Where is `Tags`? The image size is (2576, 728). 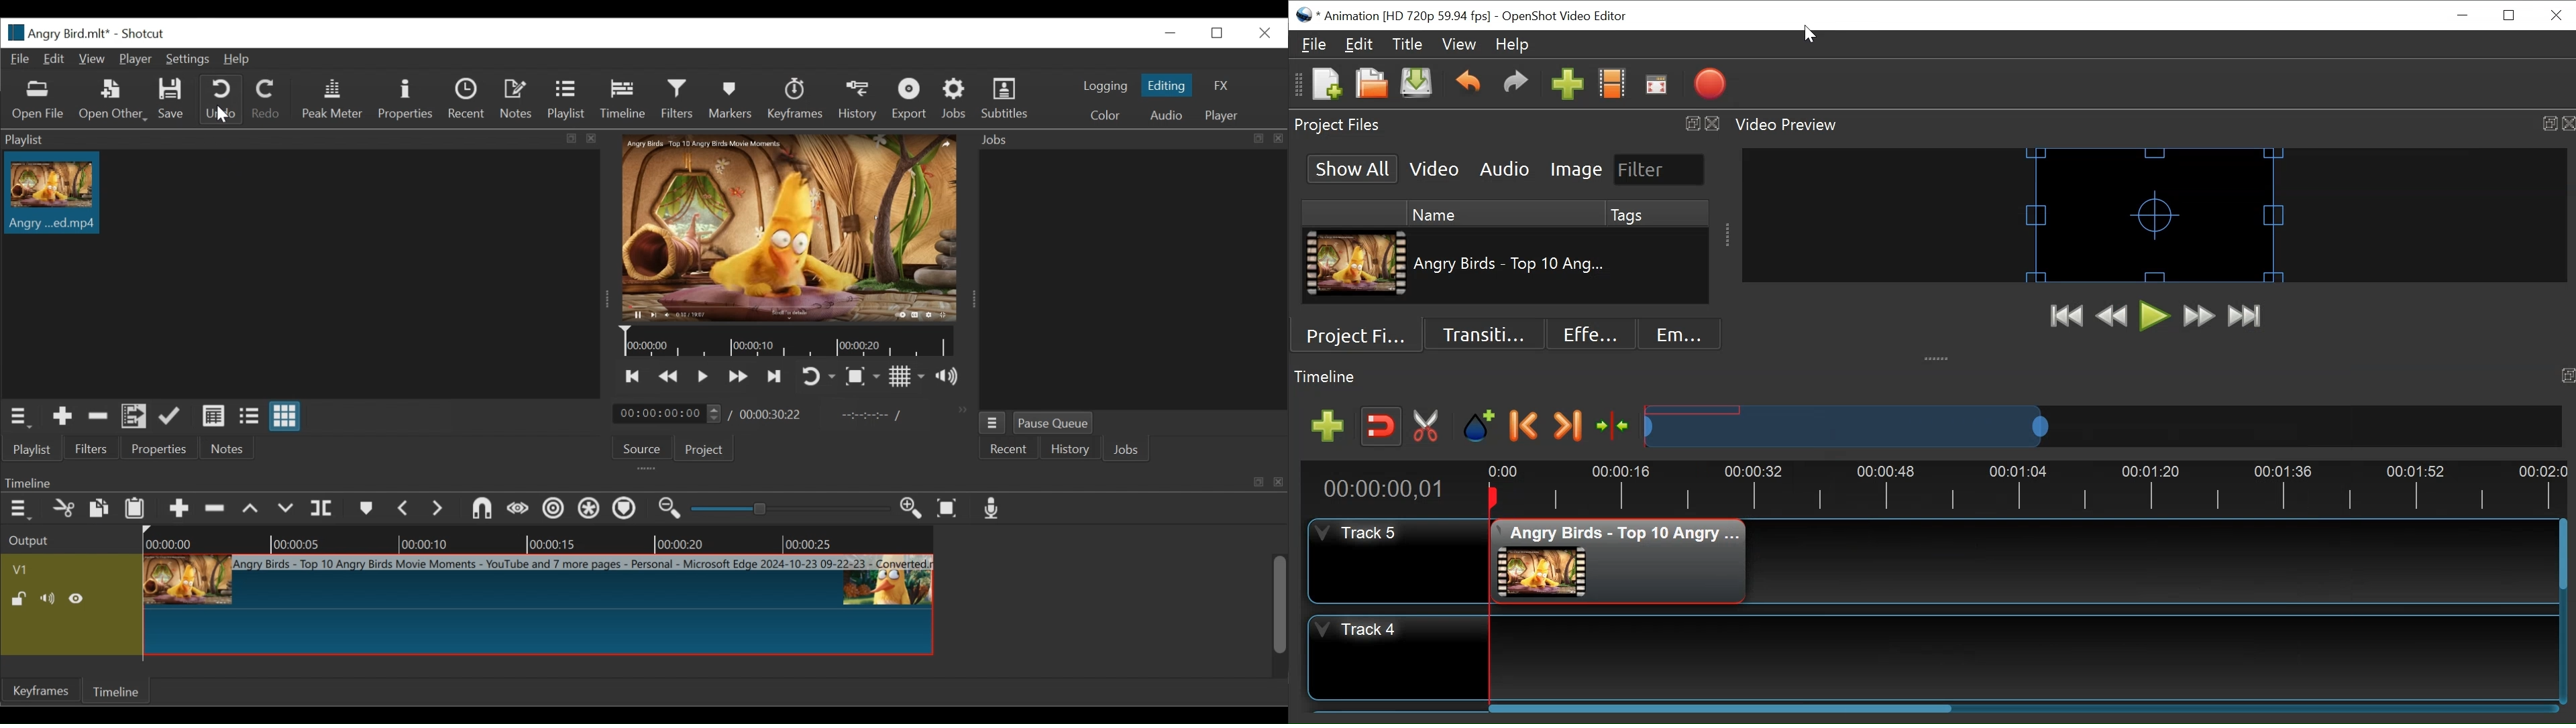 Tags is located at coordinates (1657, 214).